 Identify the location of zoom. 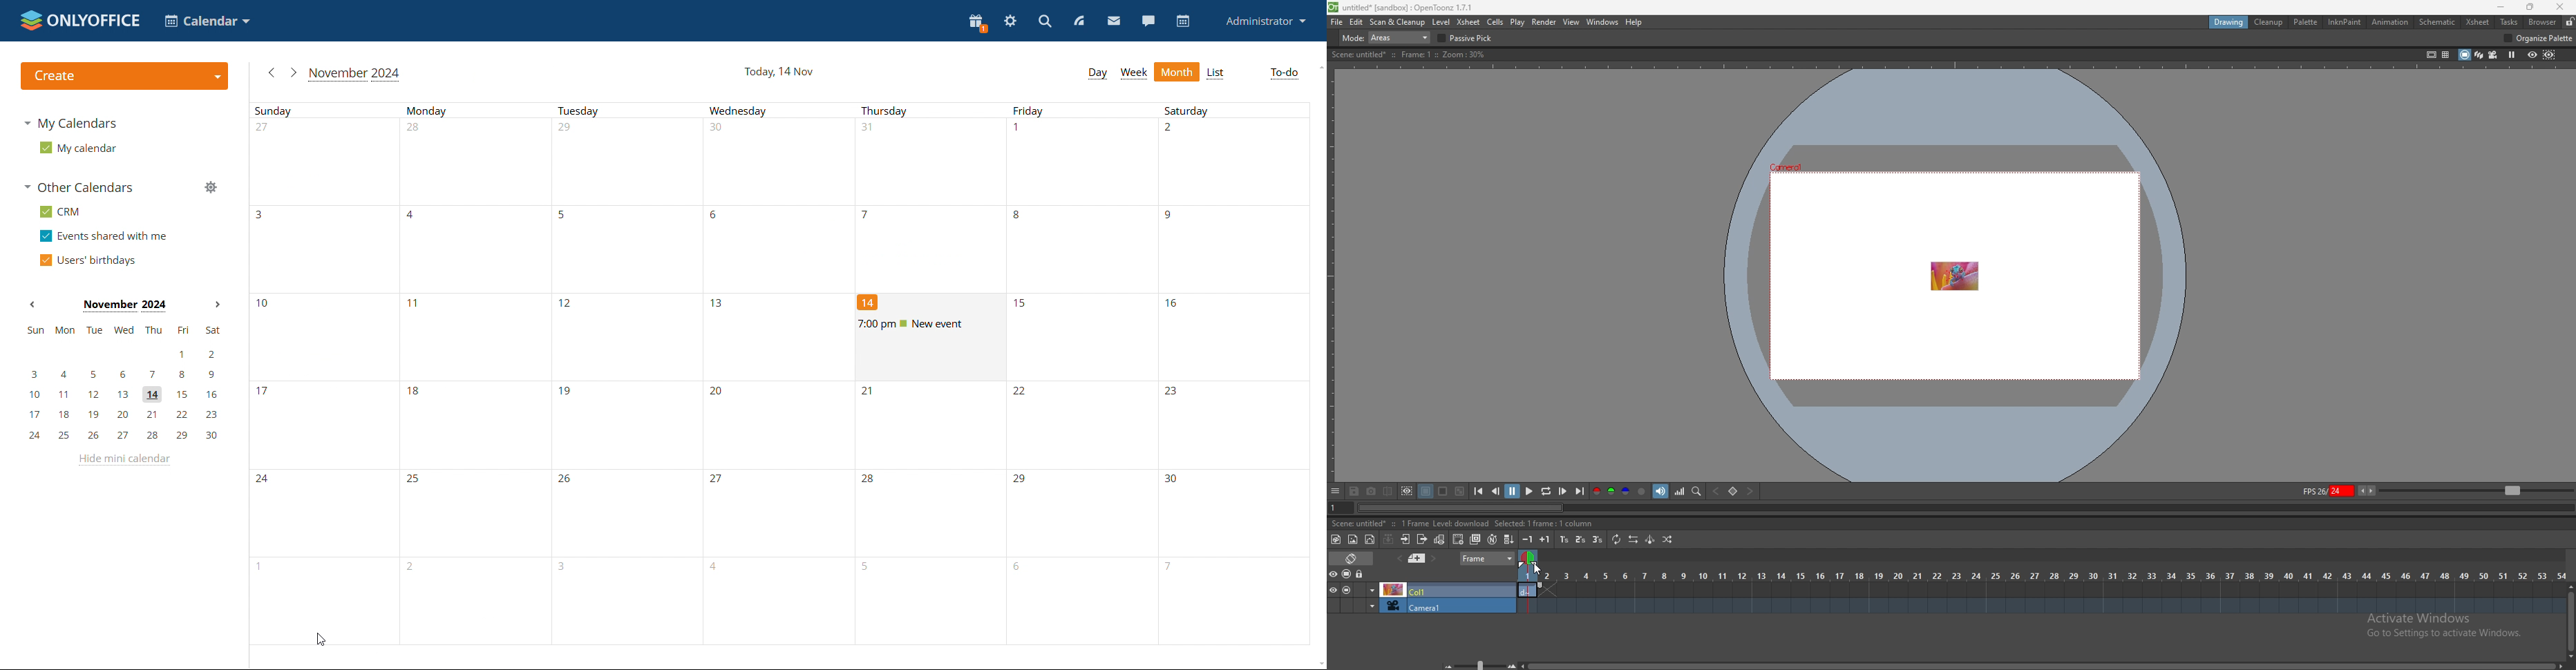
(1475, 663).